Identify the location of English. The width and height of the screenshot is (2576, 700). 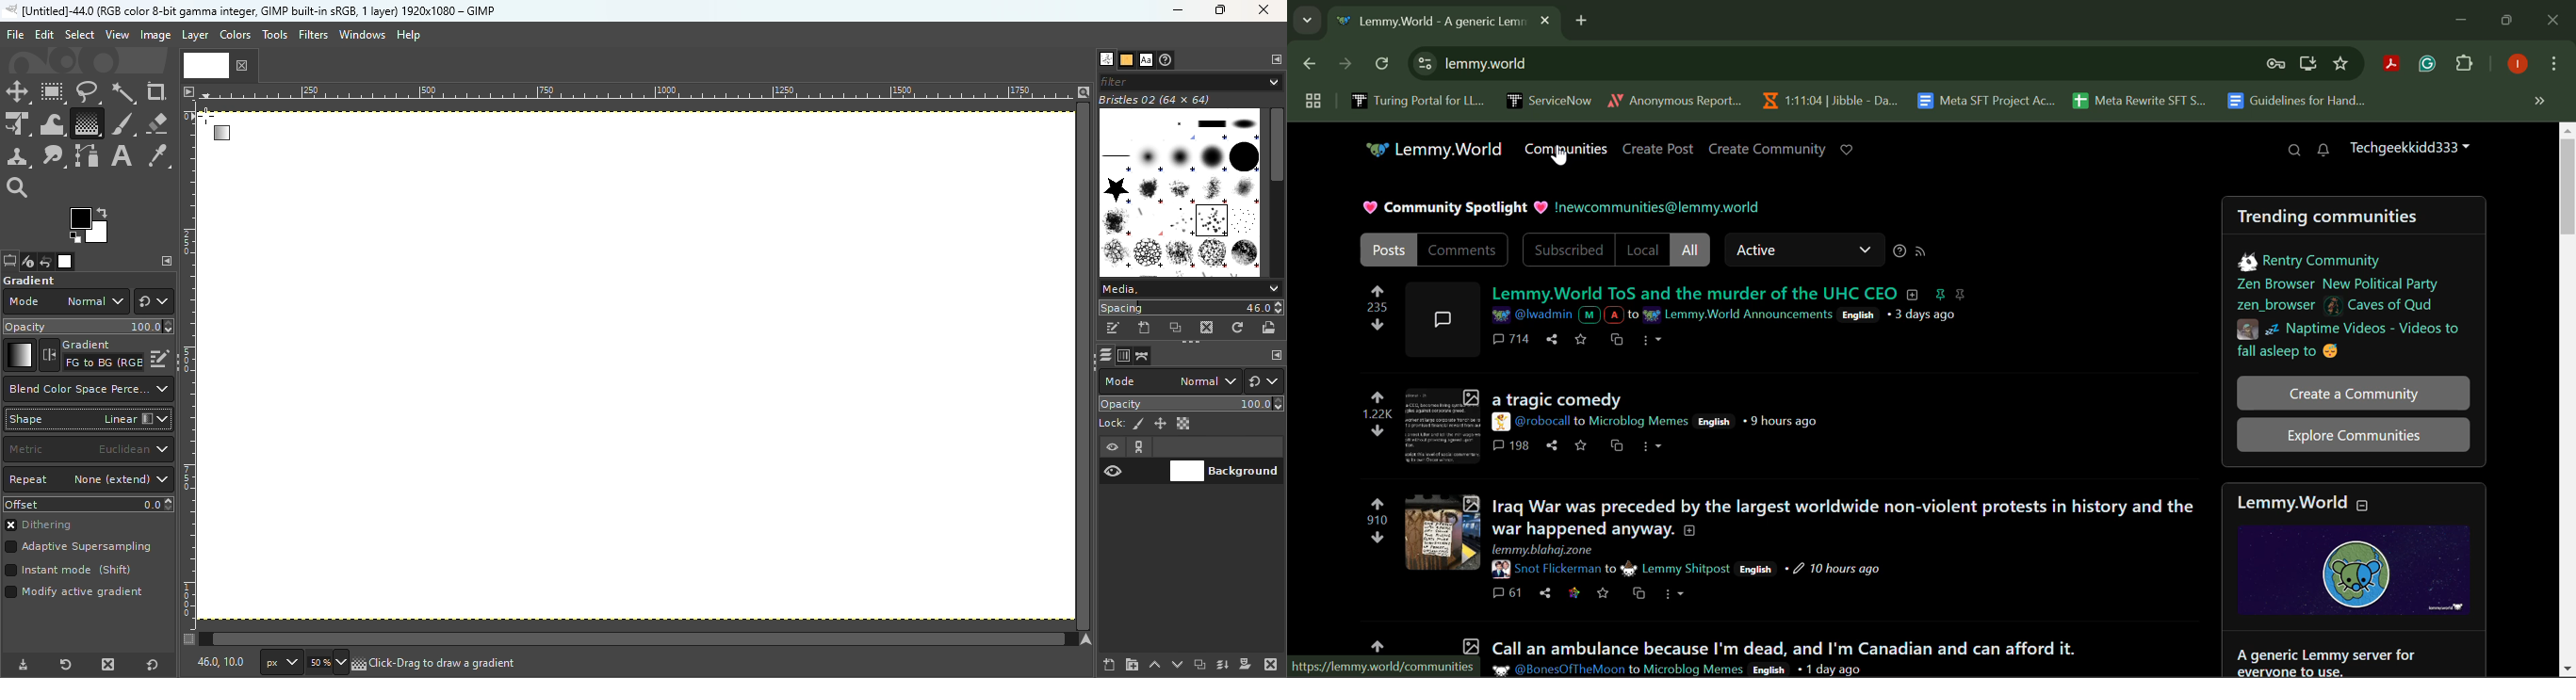
(1860, 314).